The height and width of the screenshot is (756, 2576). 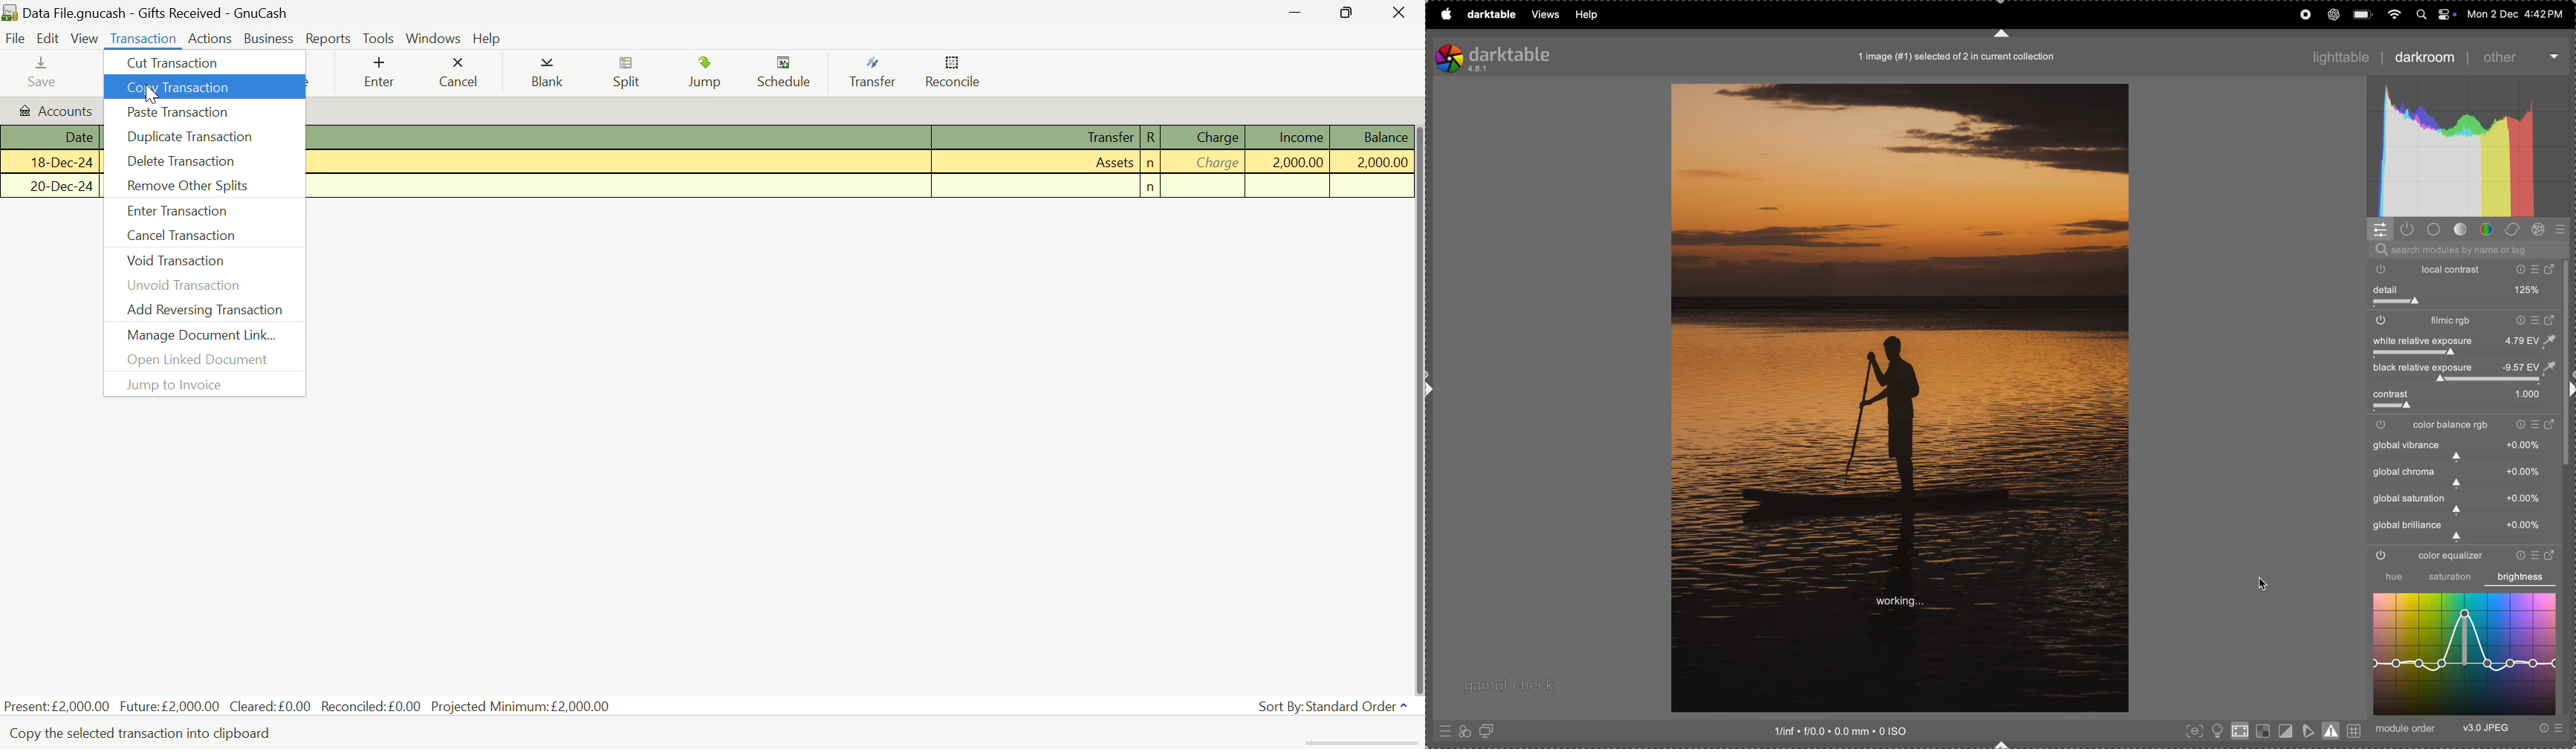 I want to click on Copy the selected transaction into clipboard, so click(x=154, y=733).